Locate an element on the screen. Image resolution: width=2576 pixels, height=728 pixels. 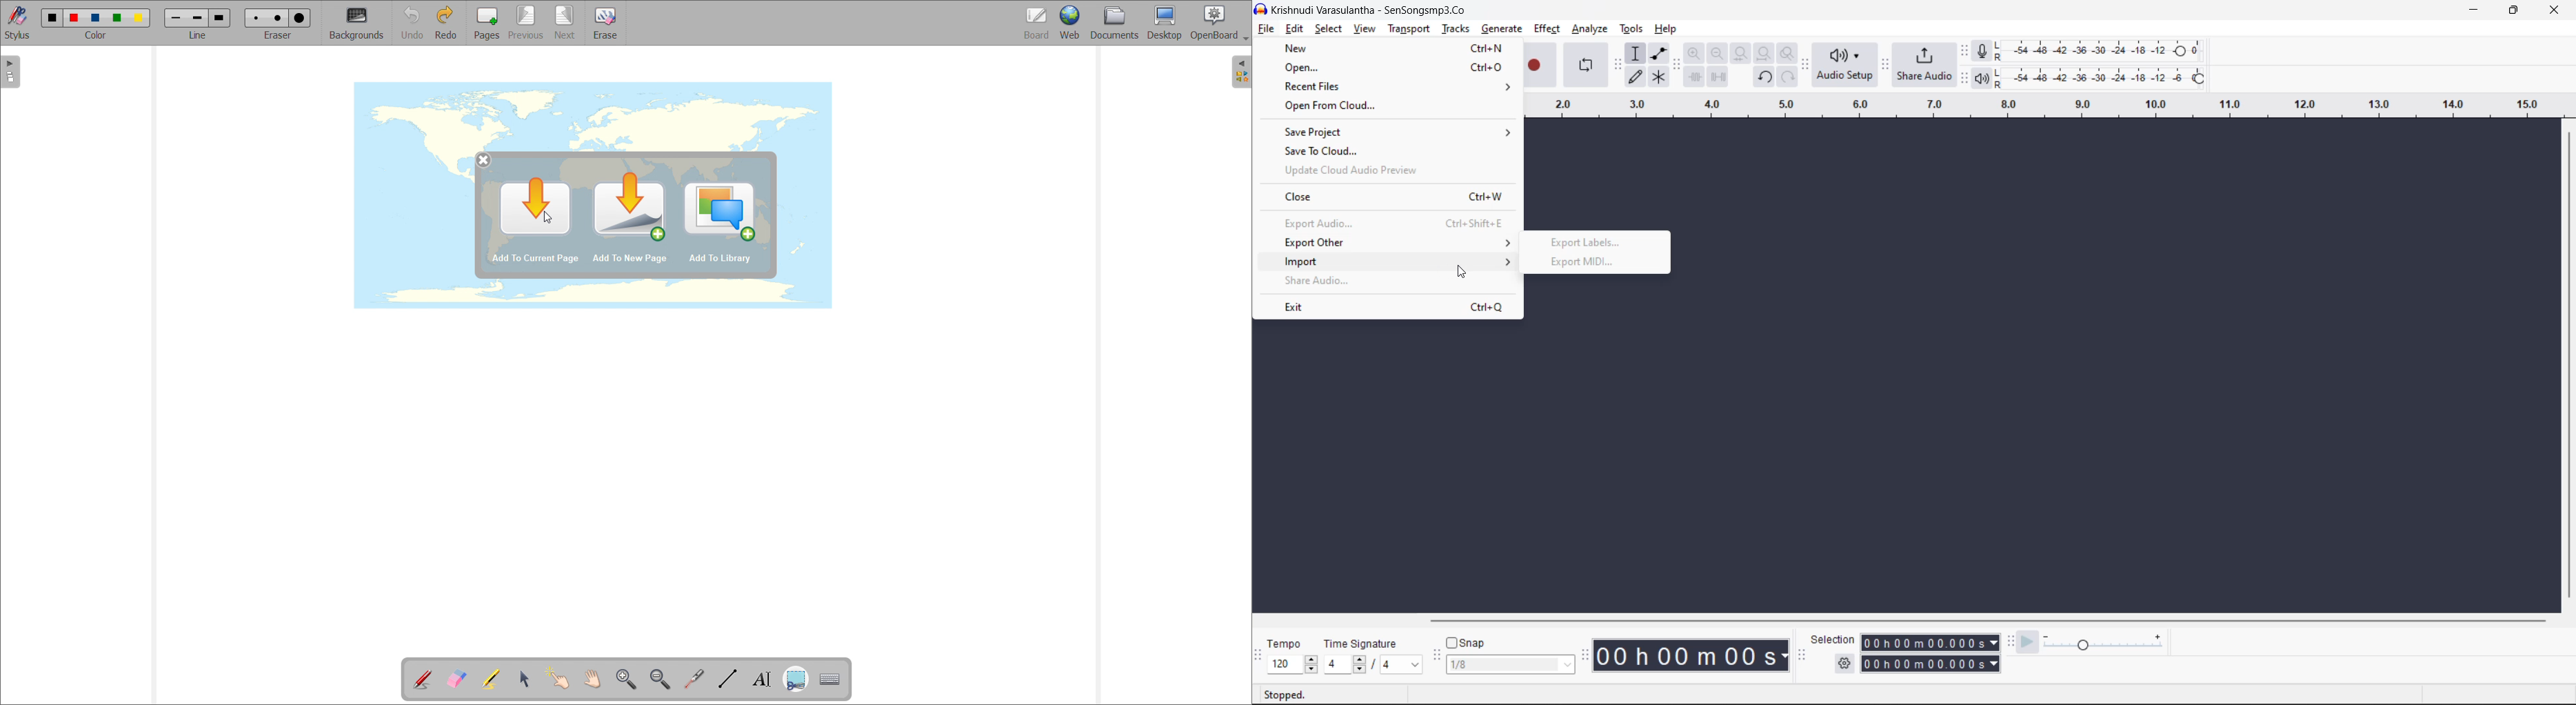
recent files is located at coordinates (1400, 86).